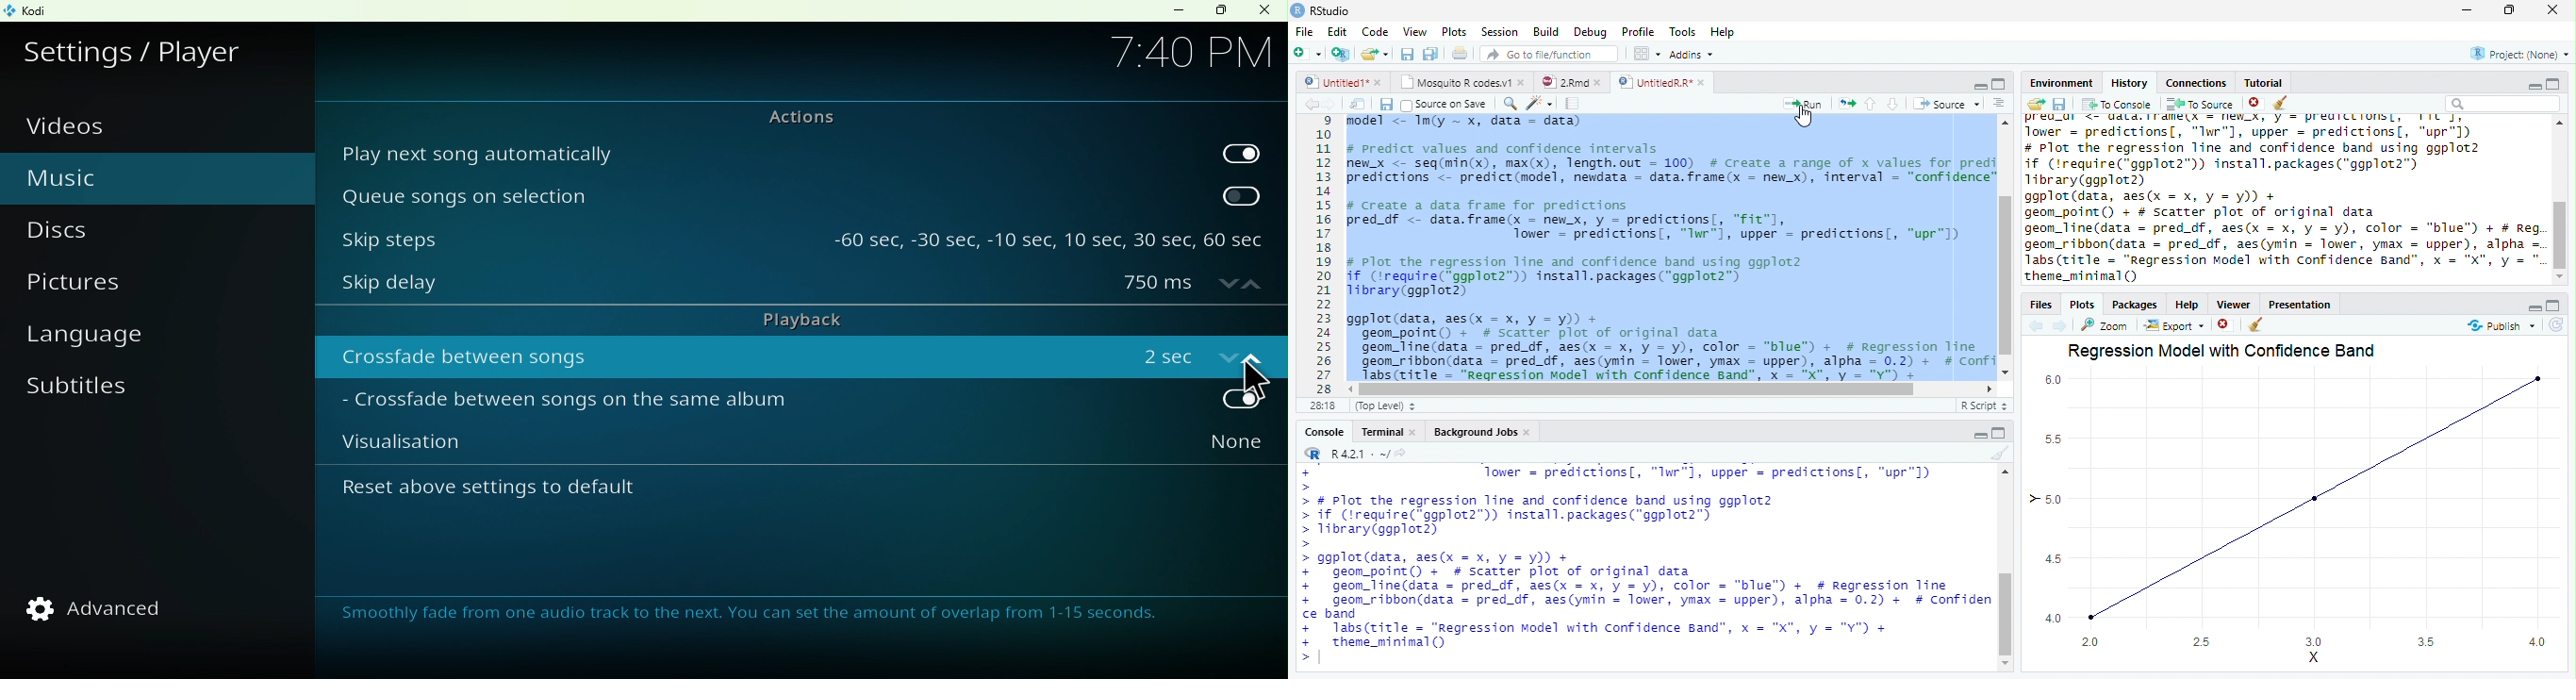  I want to click on Scrollbar, so click(2006, 248).